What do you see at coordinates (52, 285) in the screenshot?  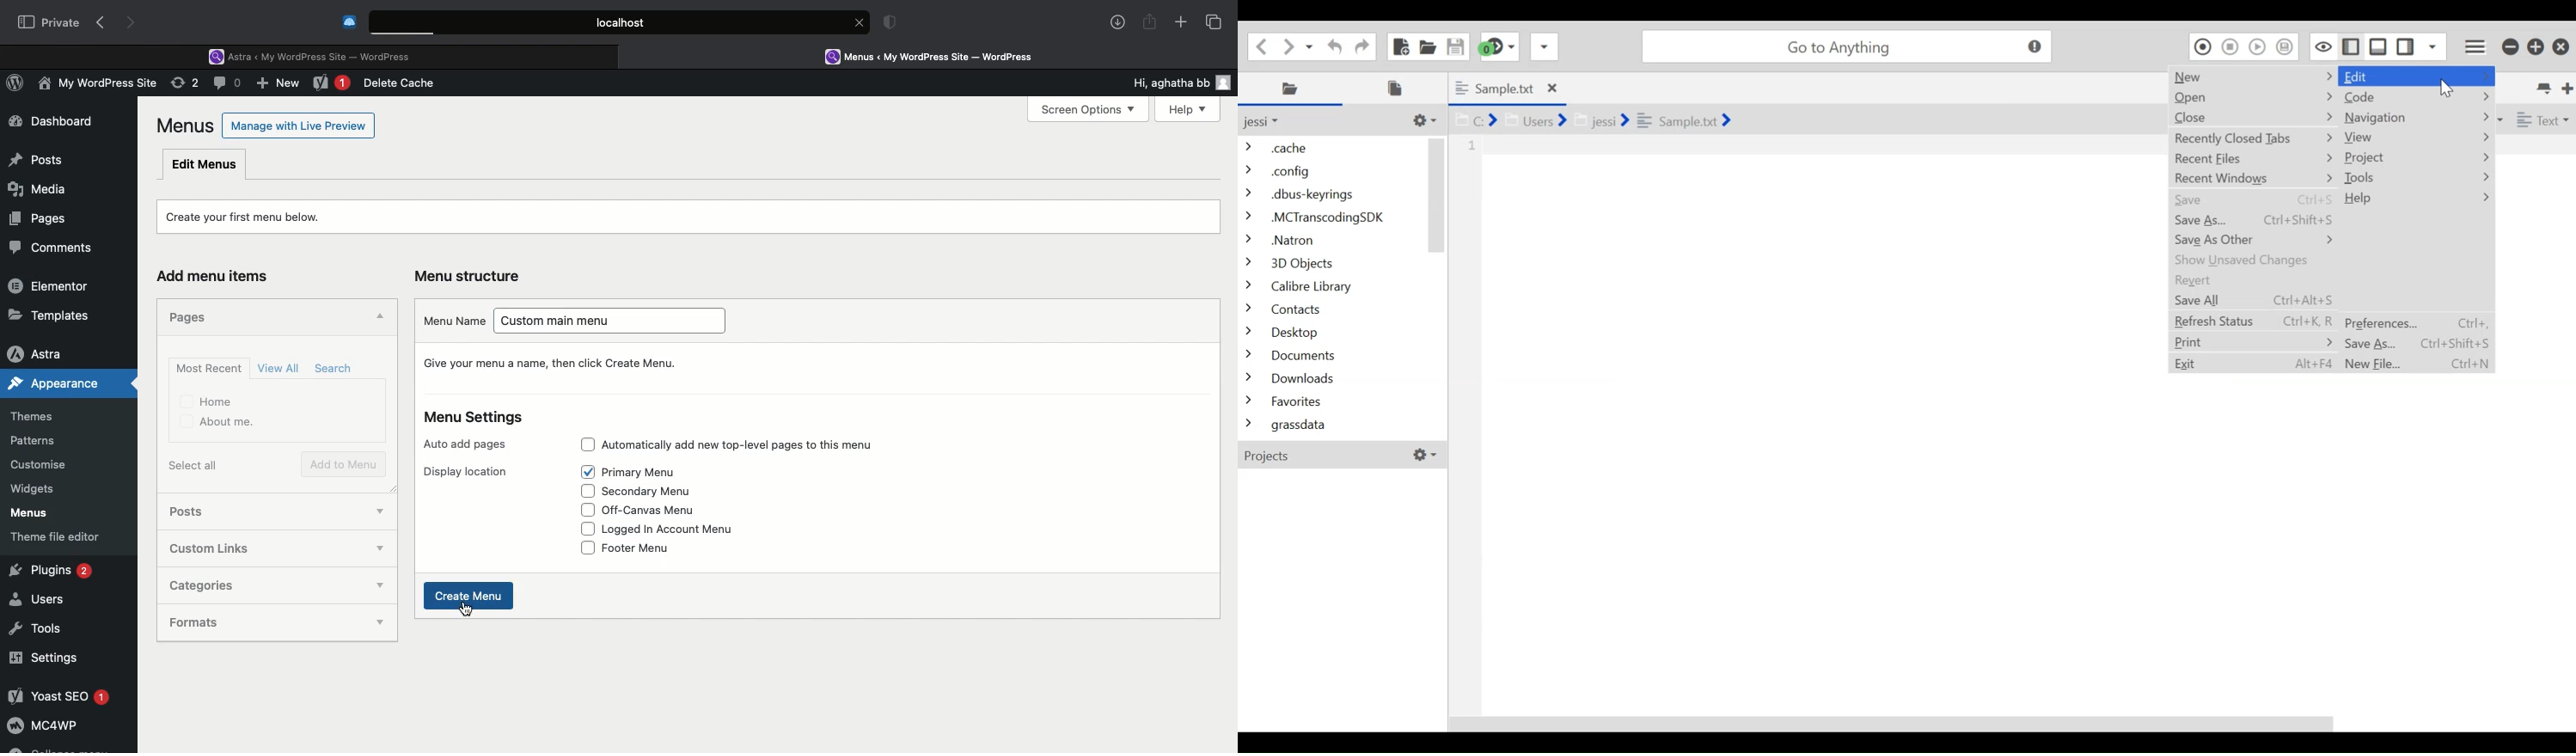 I see `Elementor` at bounding box center [52, 285].